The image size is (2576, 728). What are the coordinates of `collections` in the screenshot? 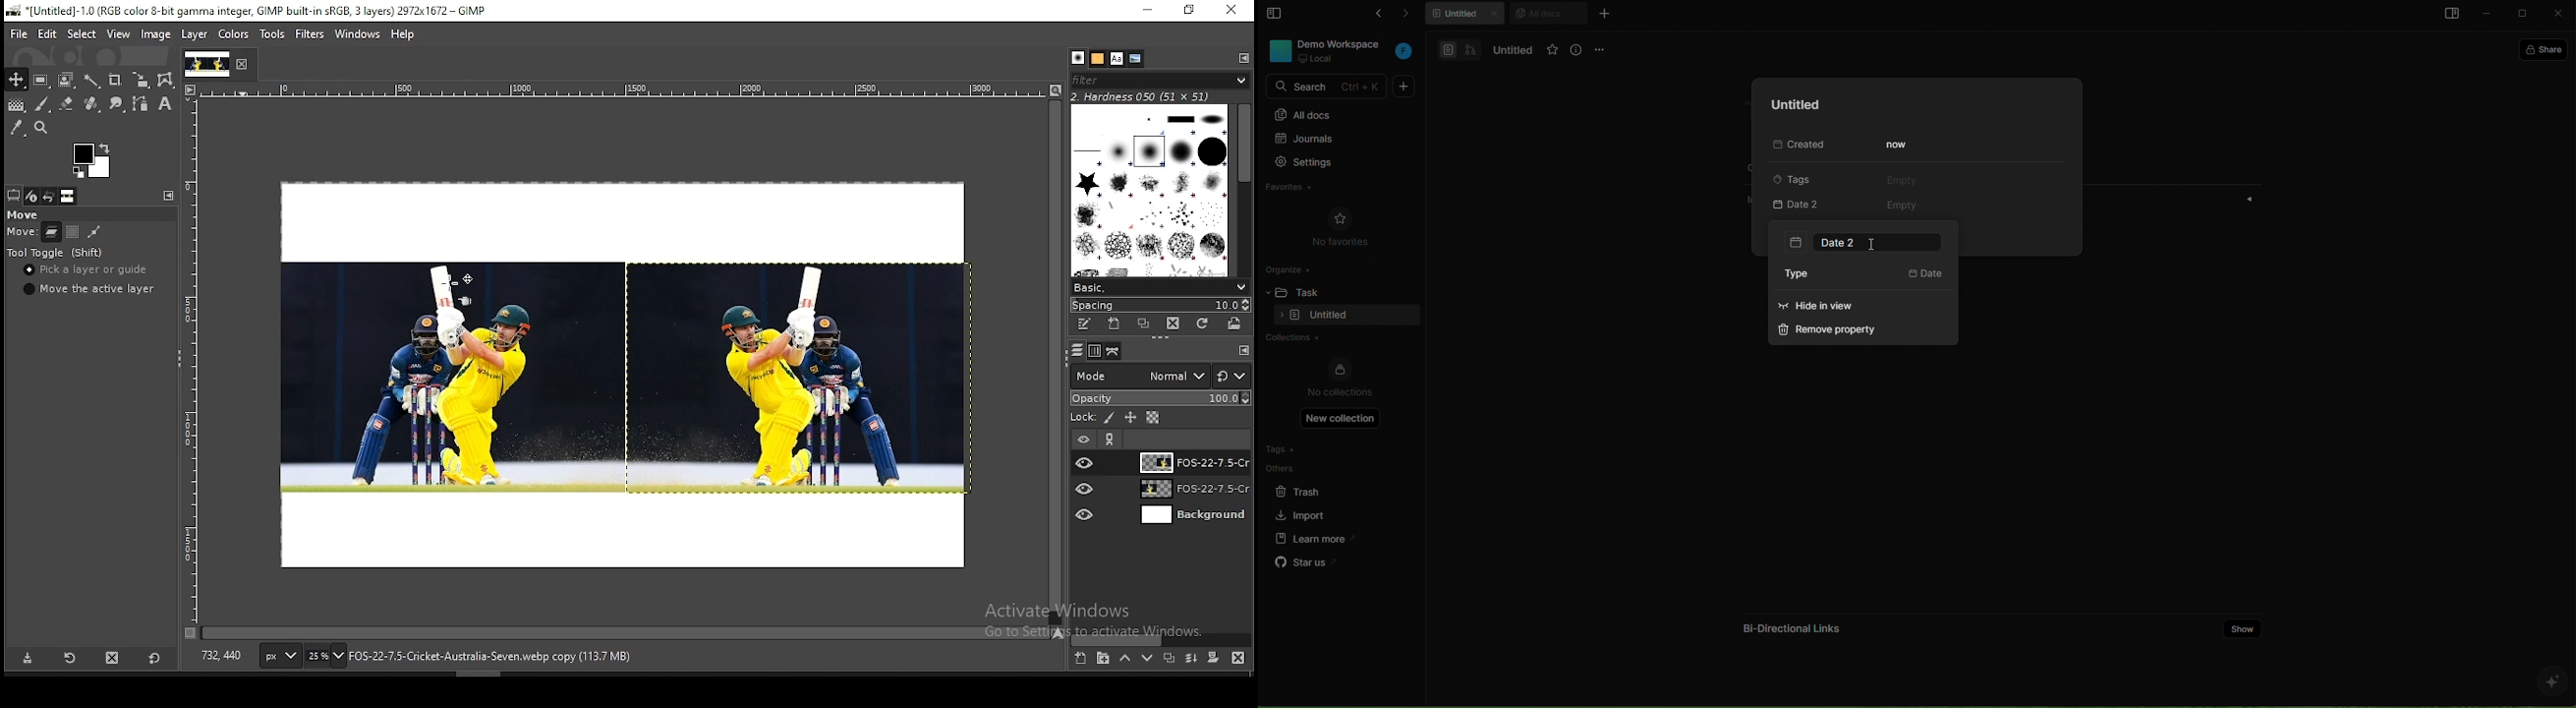 It's located at (1335, 339).